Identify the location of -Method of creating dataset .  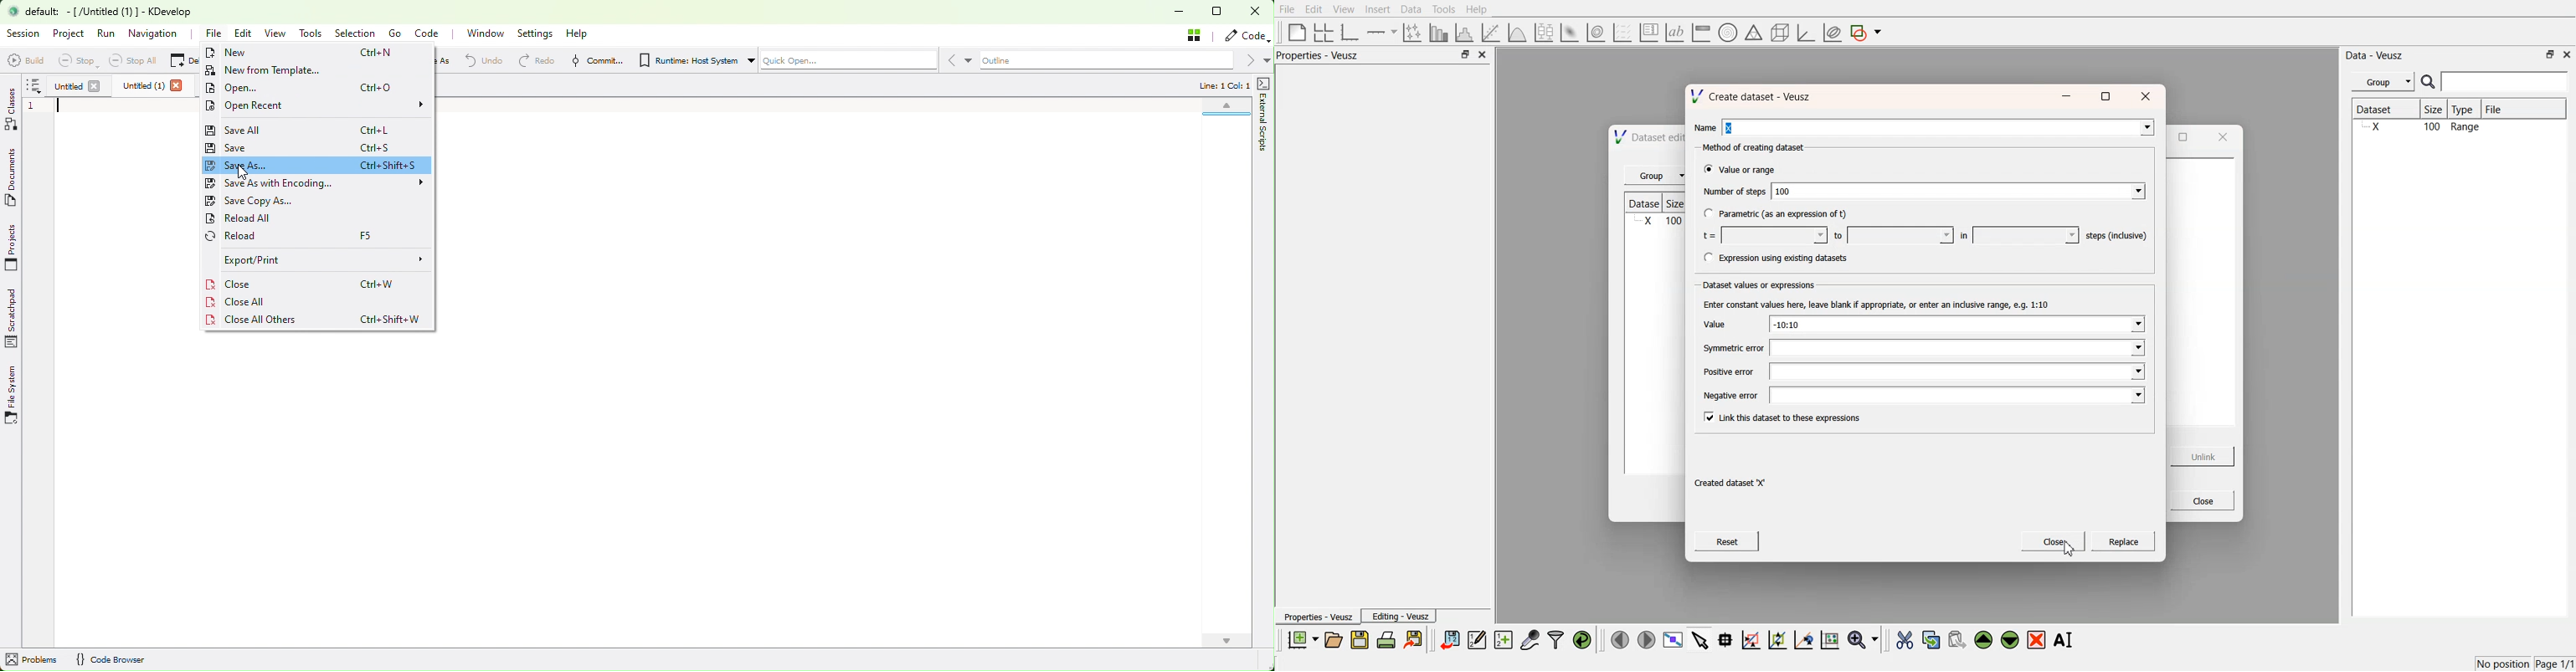
(1756, 148).